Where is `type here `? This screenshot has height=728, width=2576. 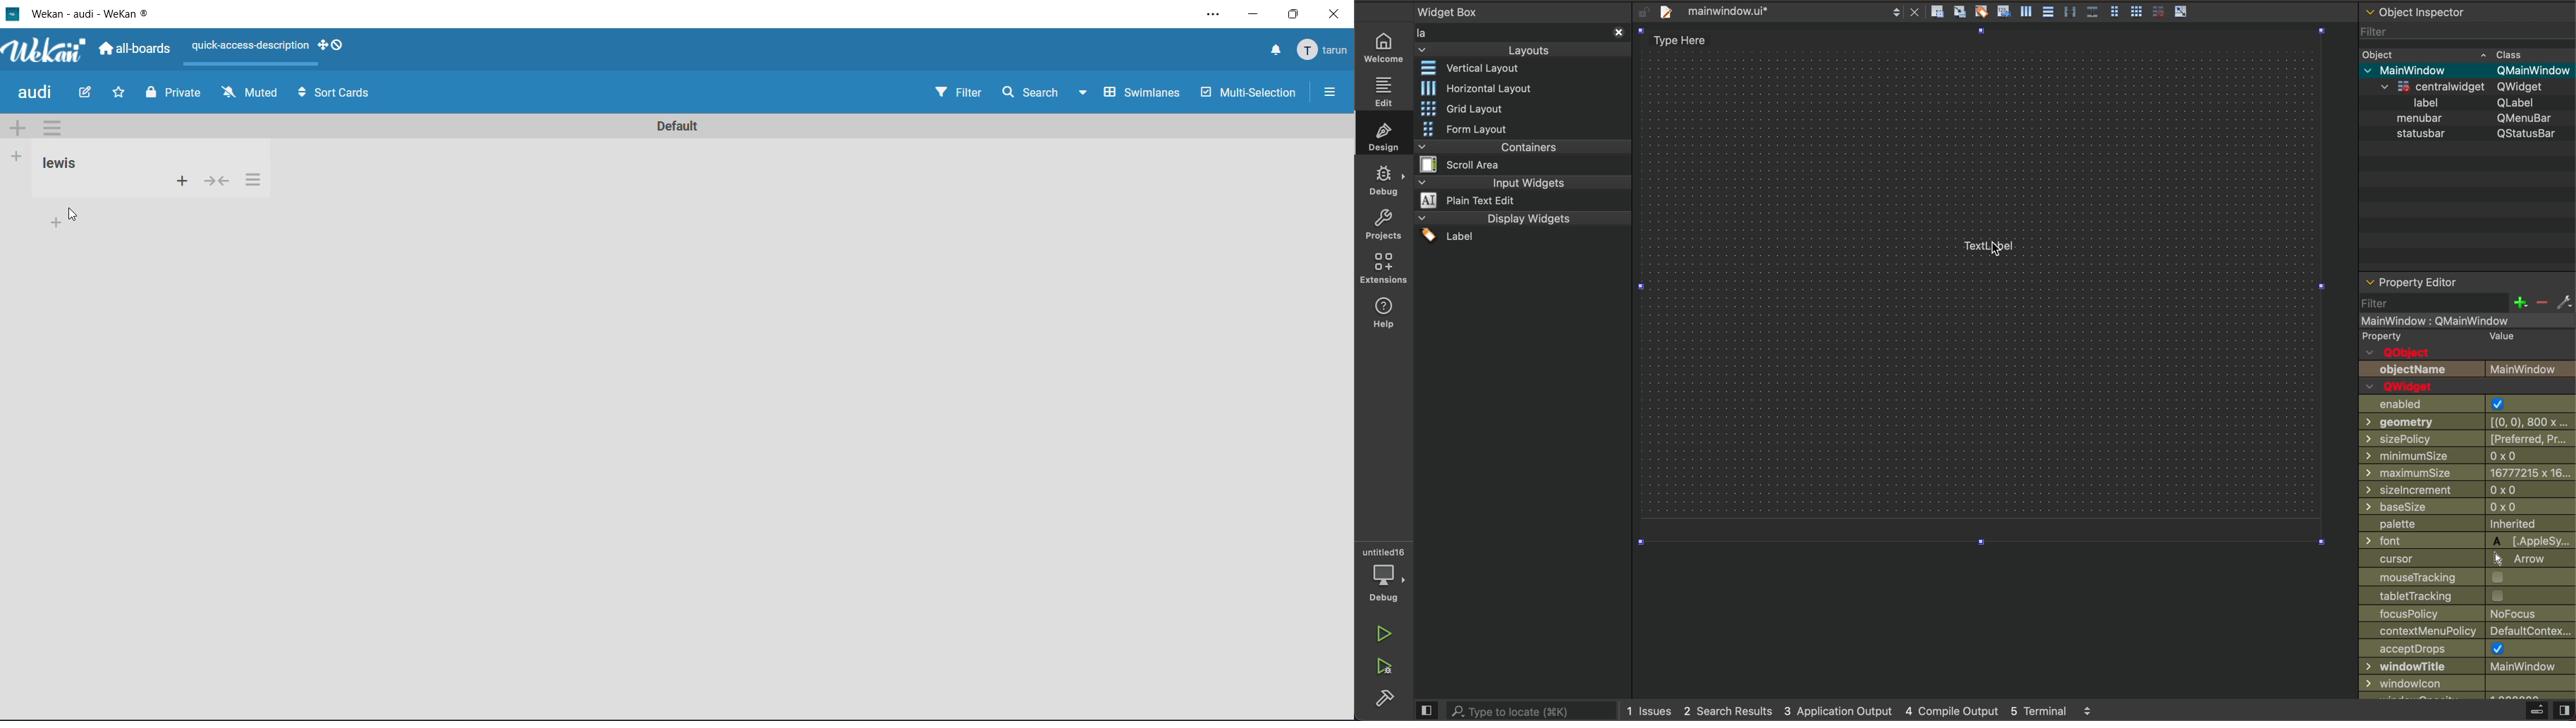 type here  is located at coordinates (1695, 37).